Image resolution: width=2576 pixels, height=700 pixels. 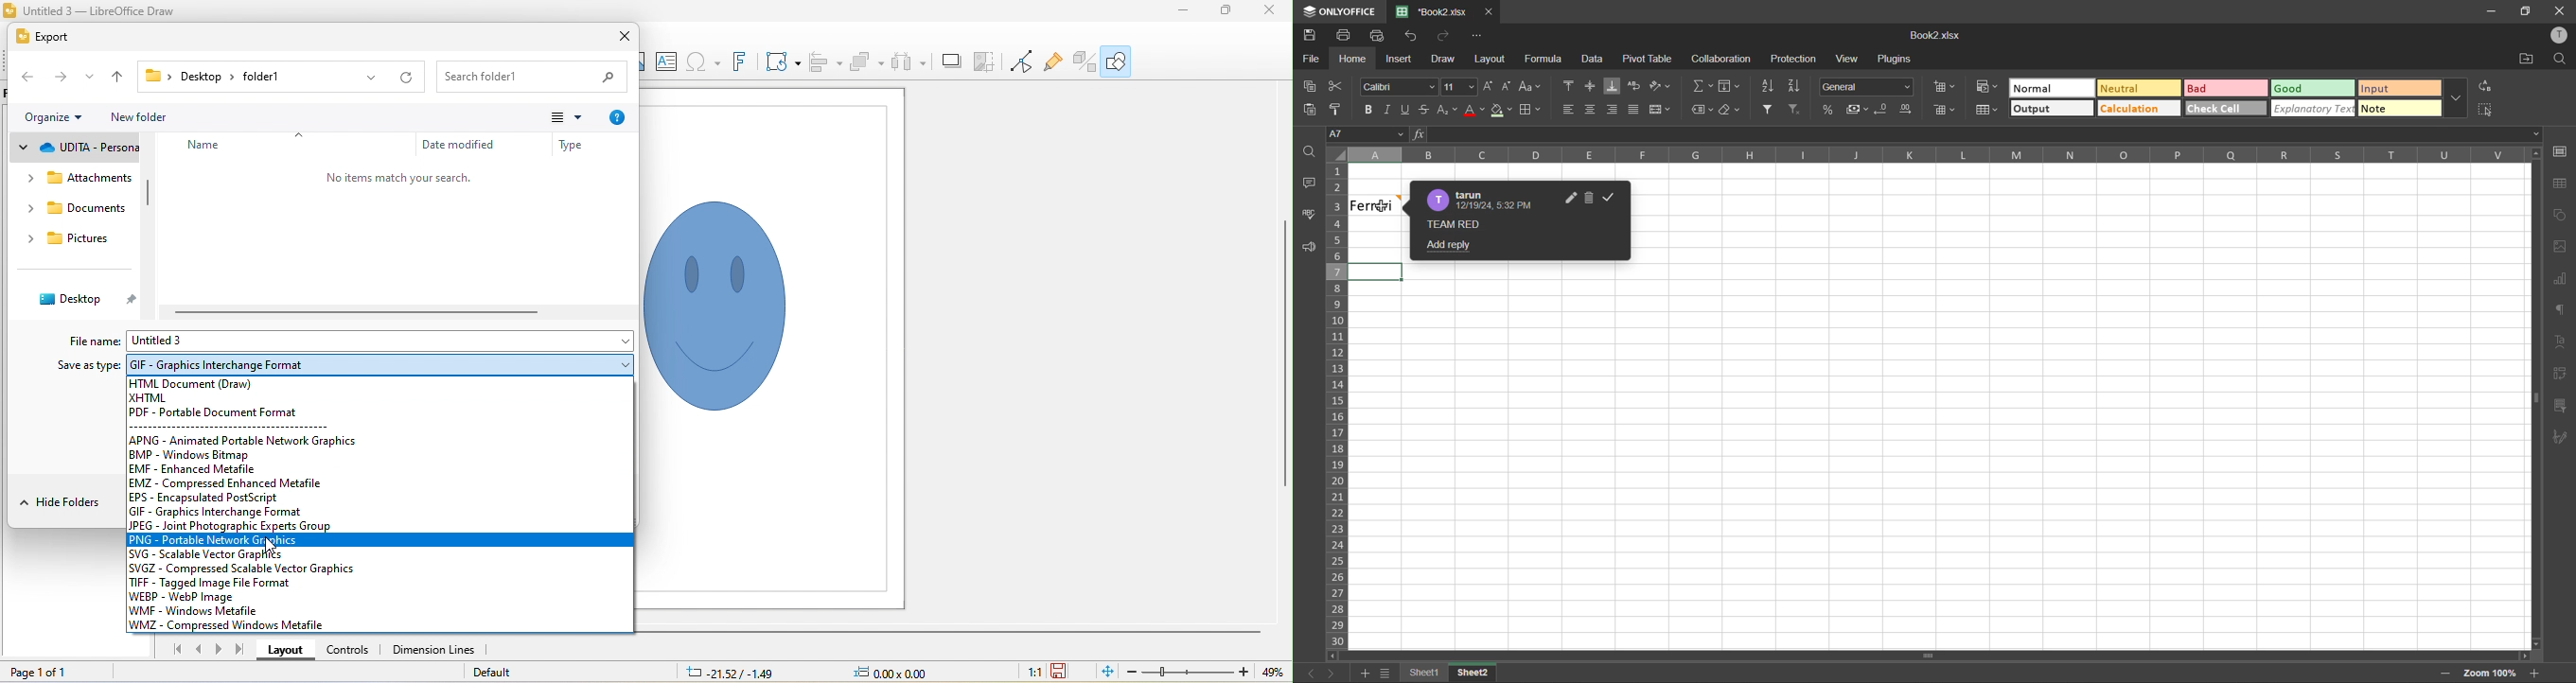 I want to click on WMF-windows metafile, so click(x=195, y=610).